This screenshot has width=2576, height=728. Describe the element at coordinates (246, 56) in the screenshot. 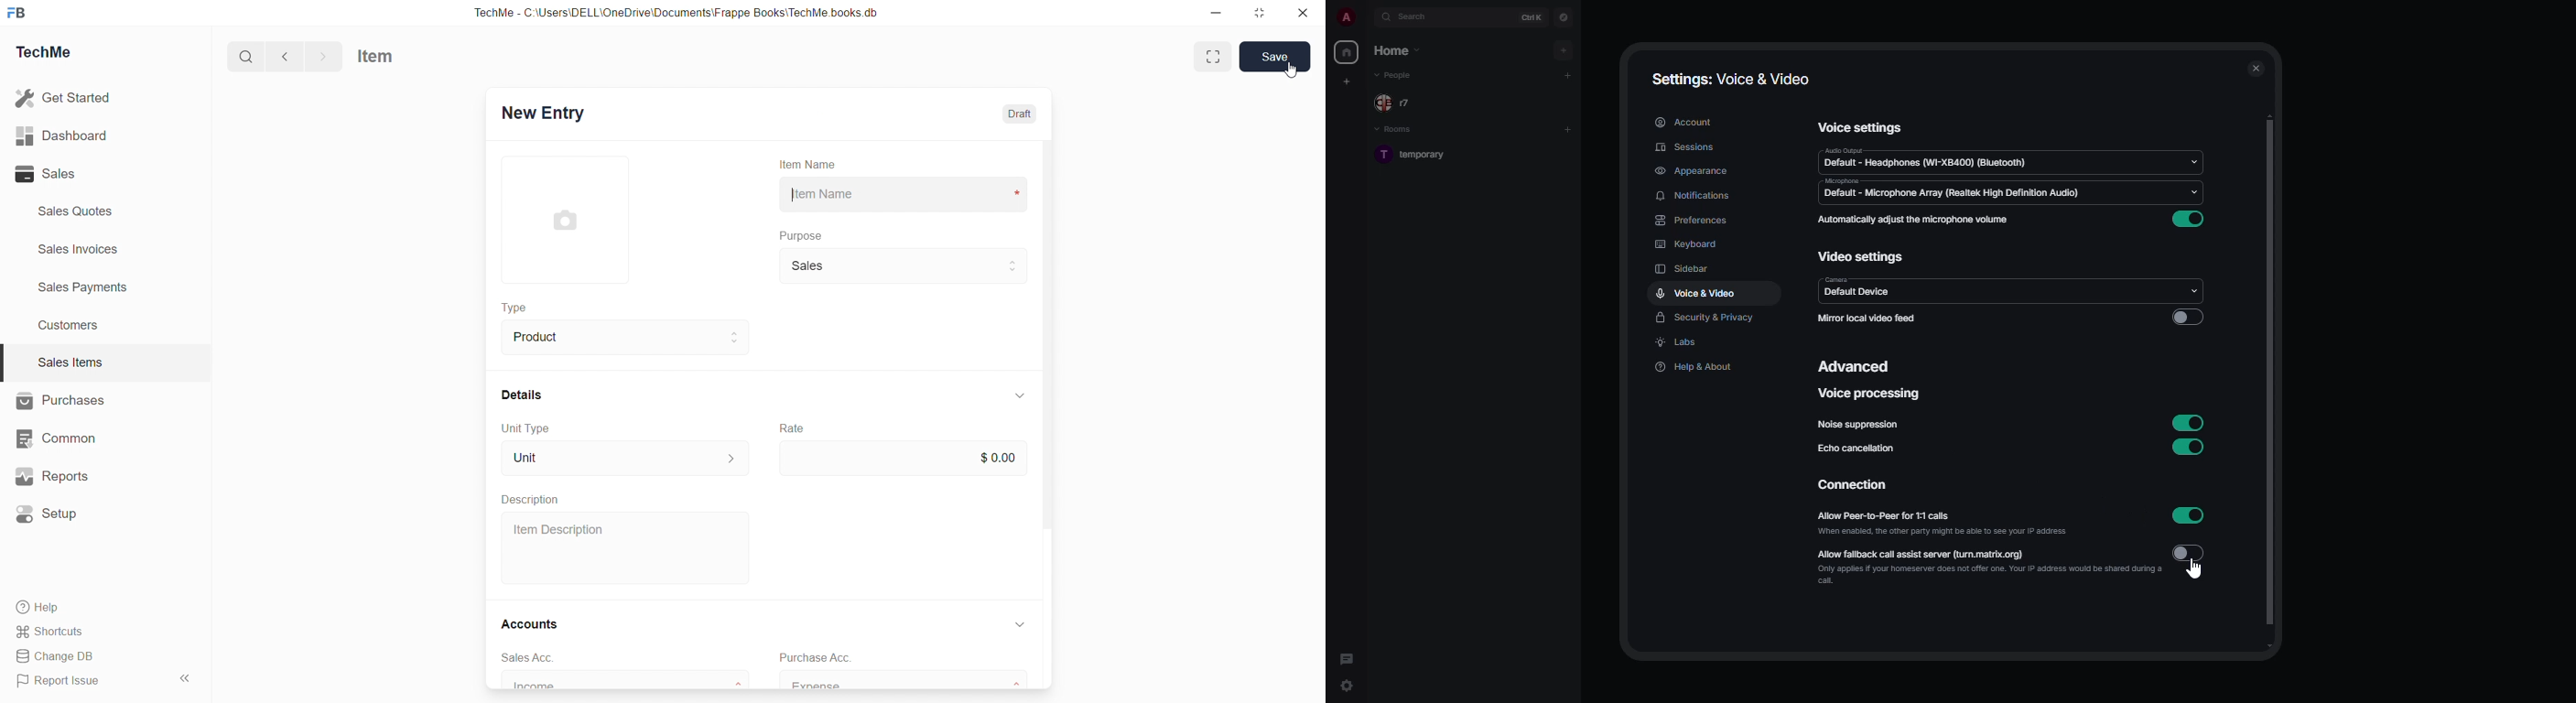

I see `search` at that location.